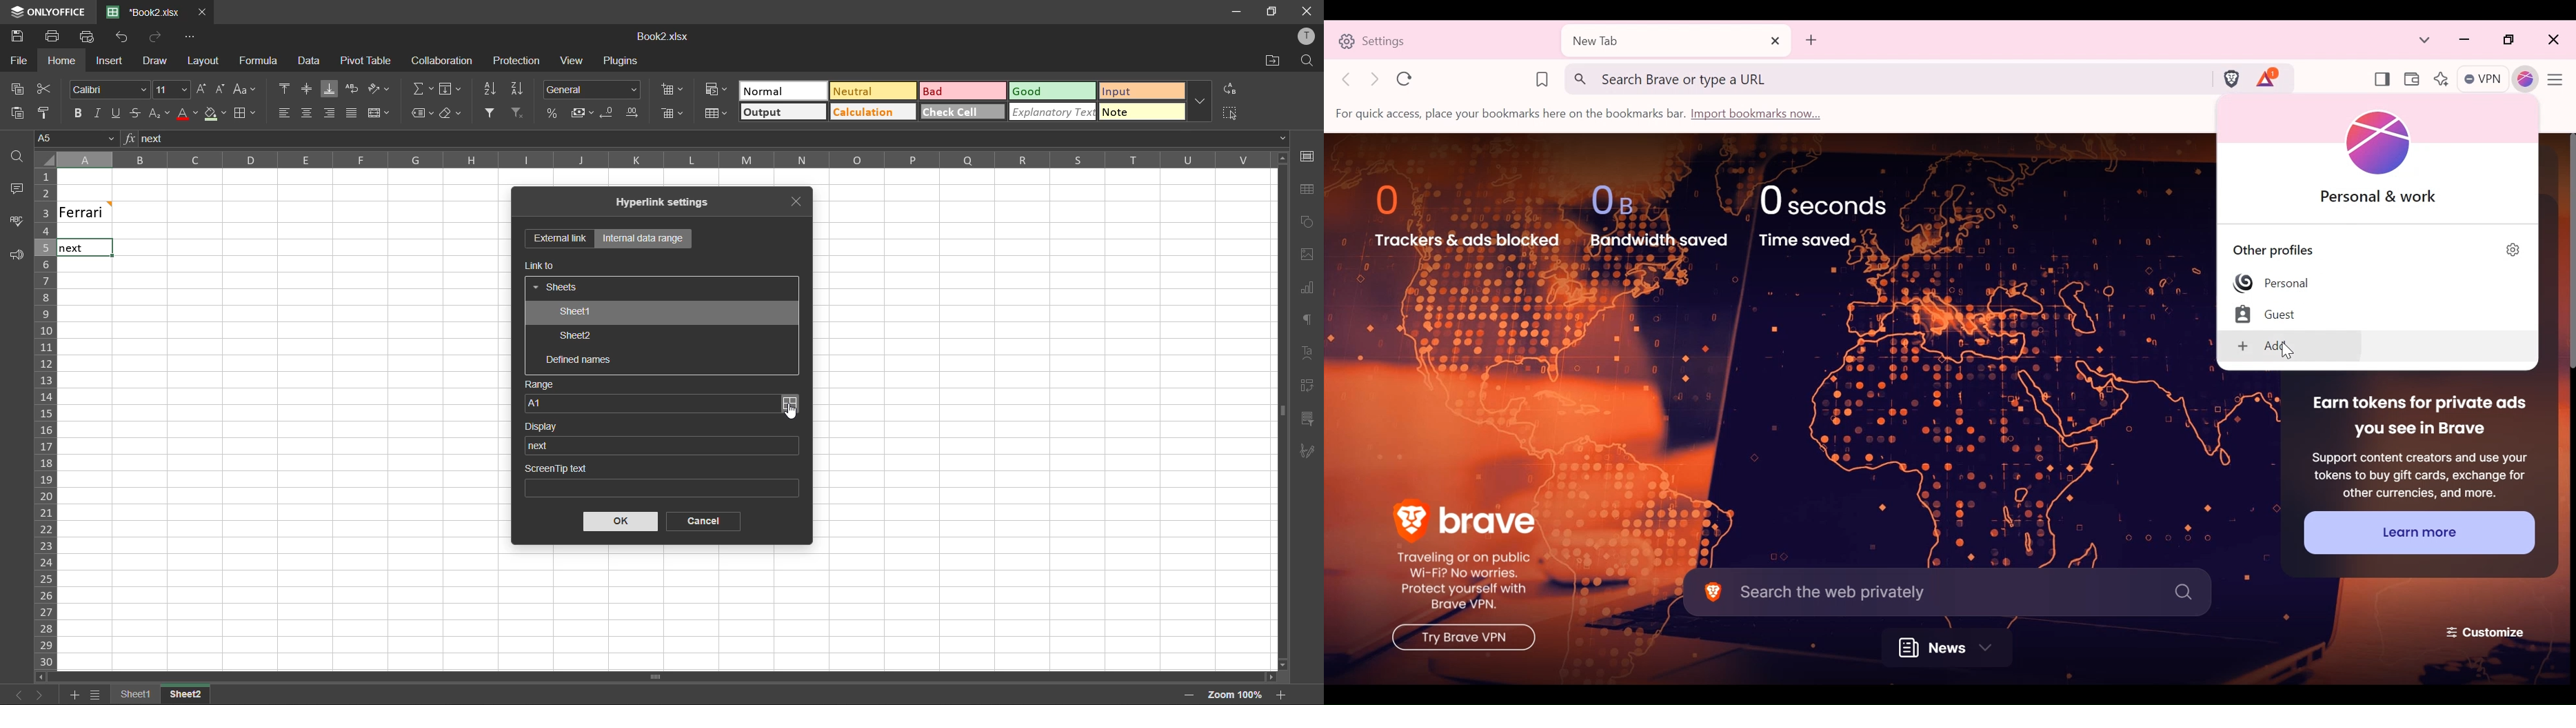 The height and width of the screenshot is (728, 2576). I want to click on comments, so click(15, 189).